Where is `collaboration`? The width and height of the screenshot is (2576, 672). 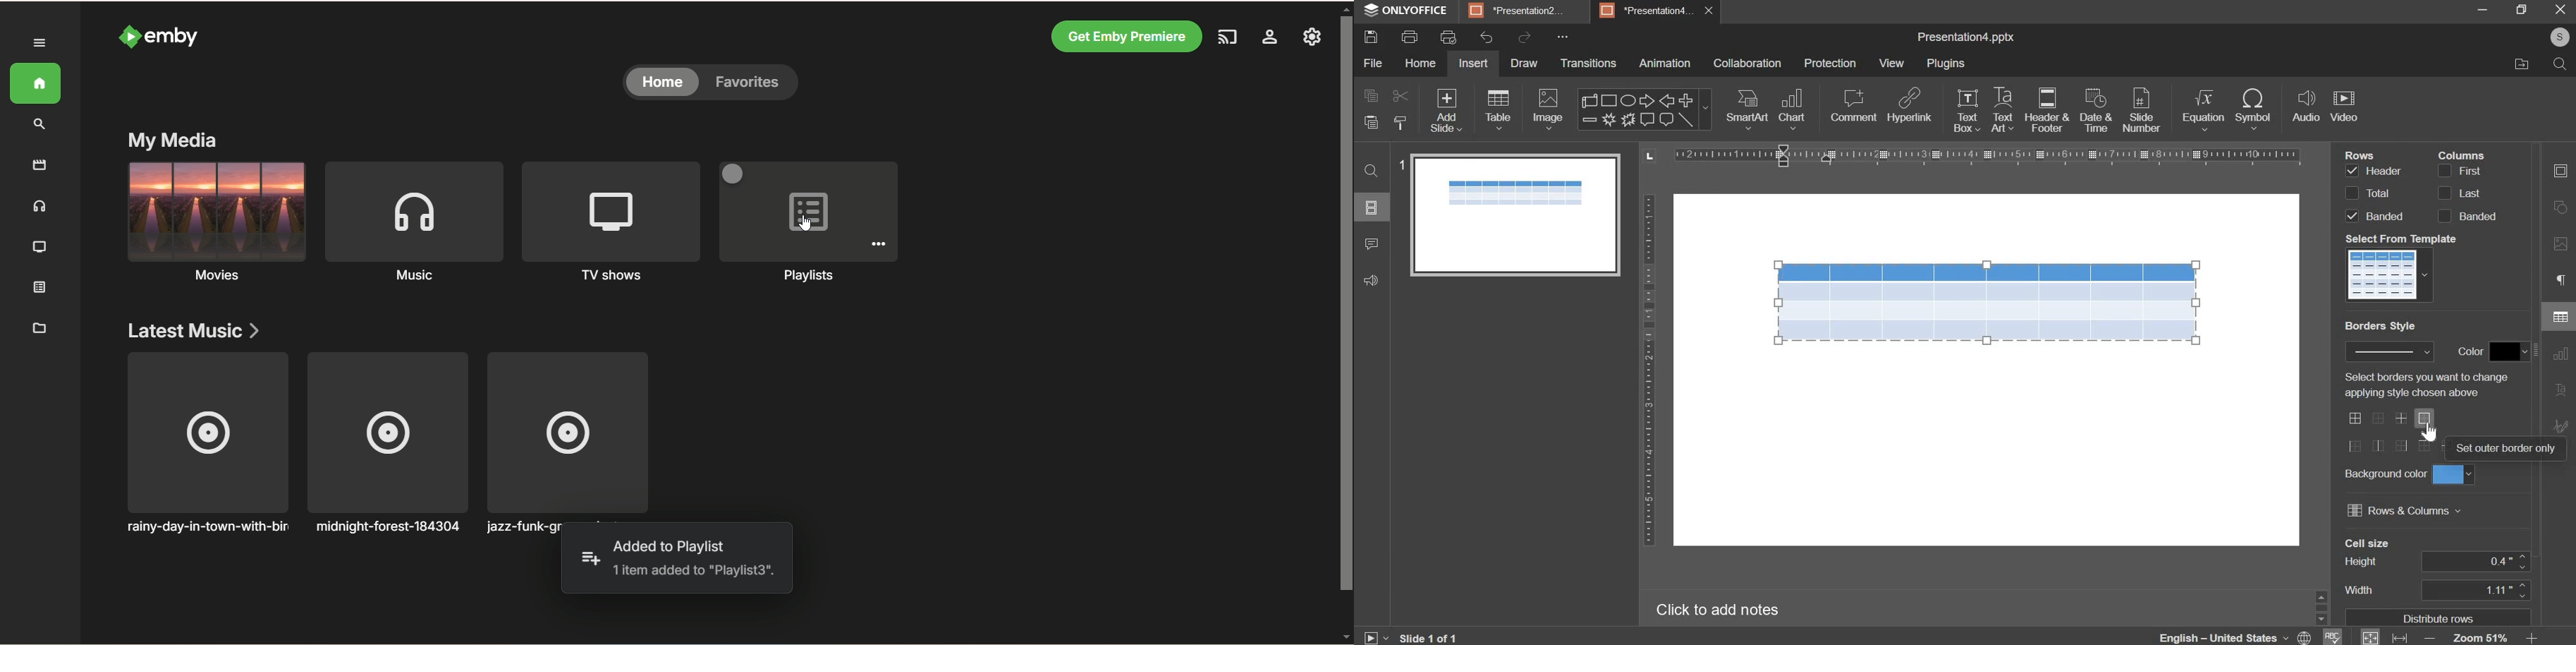 collaboration is located at coordinates (1748, 63).